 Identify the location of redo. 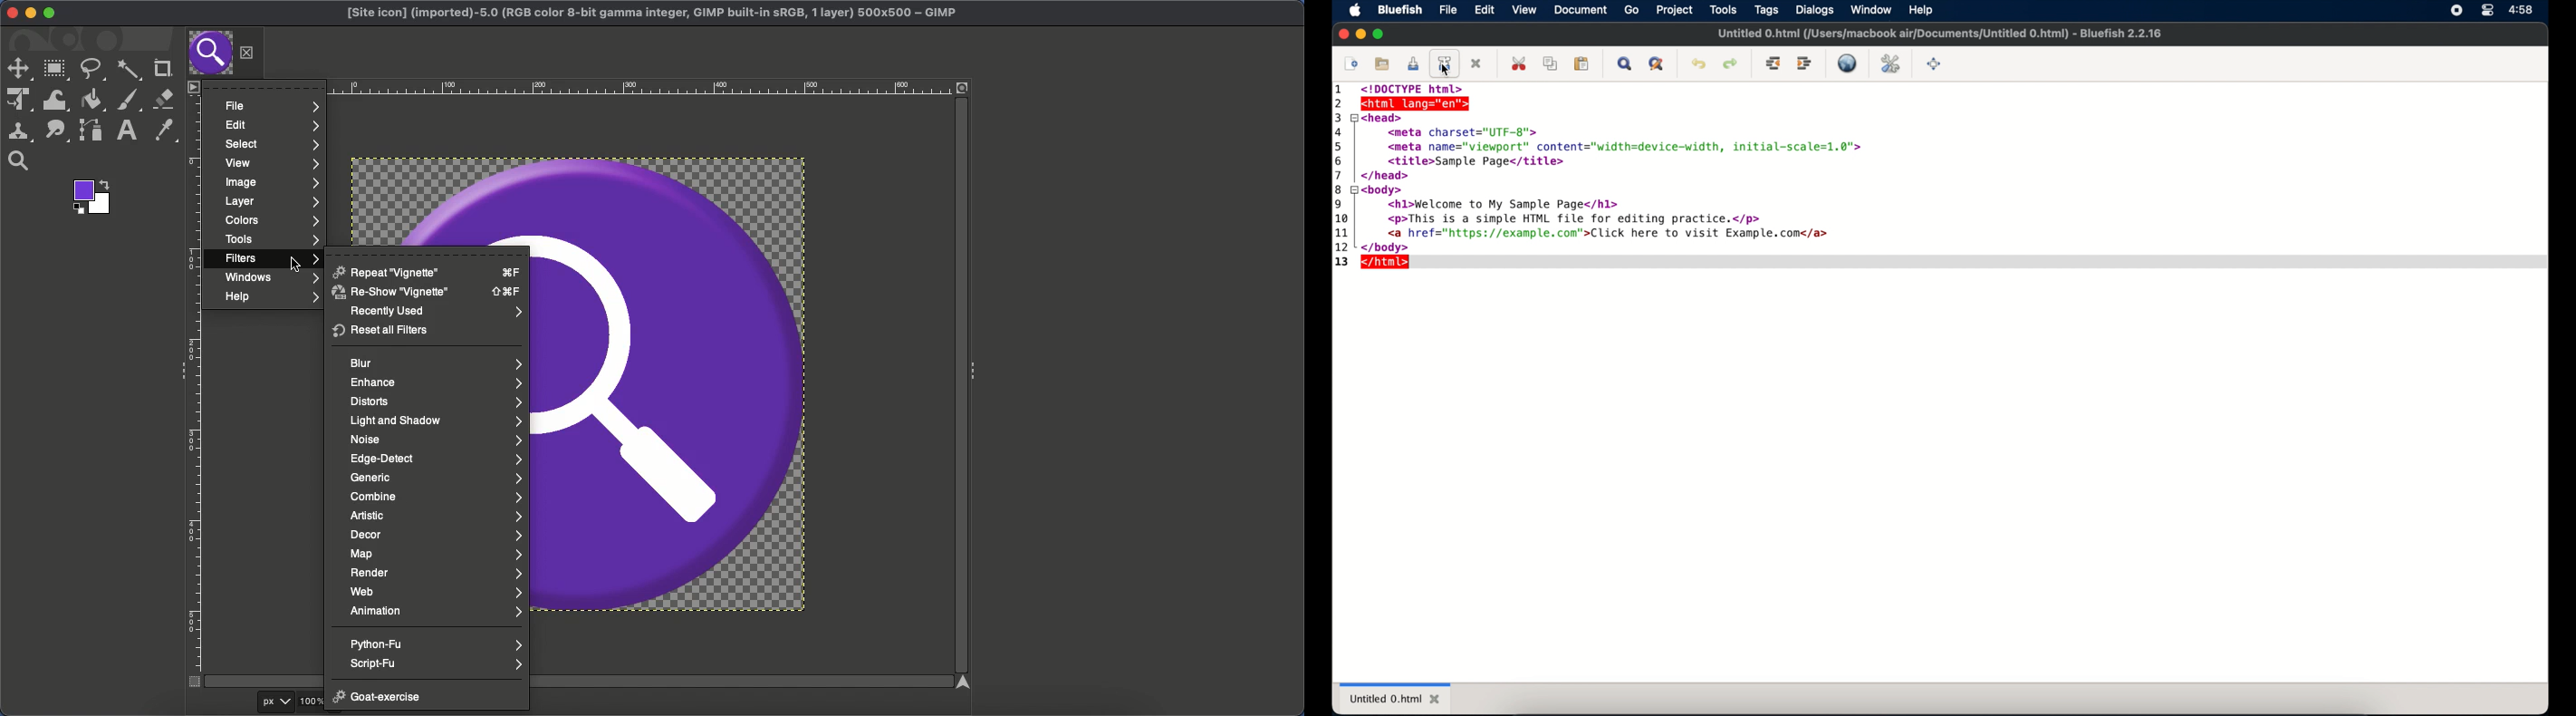
(1730, 64).